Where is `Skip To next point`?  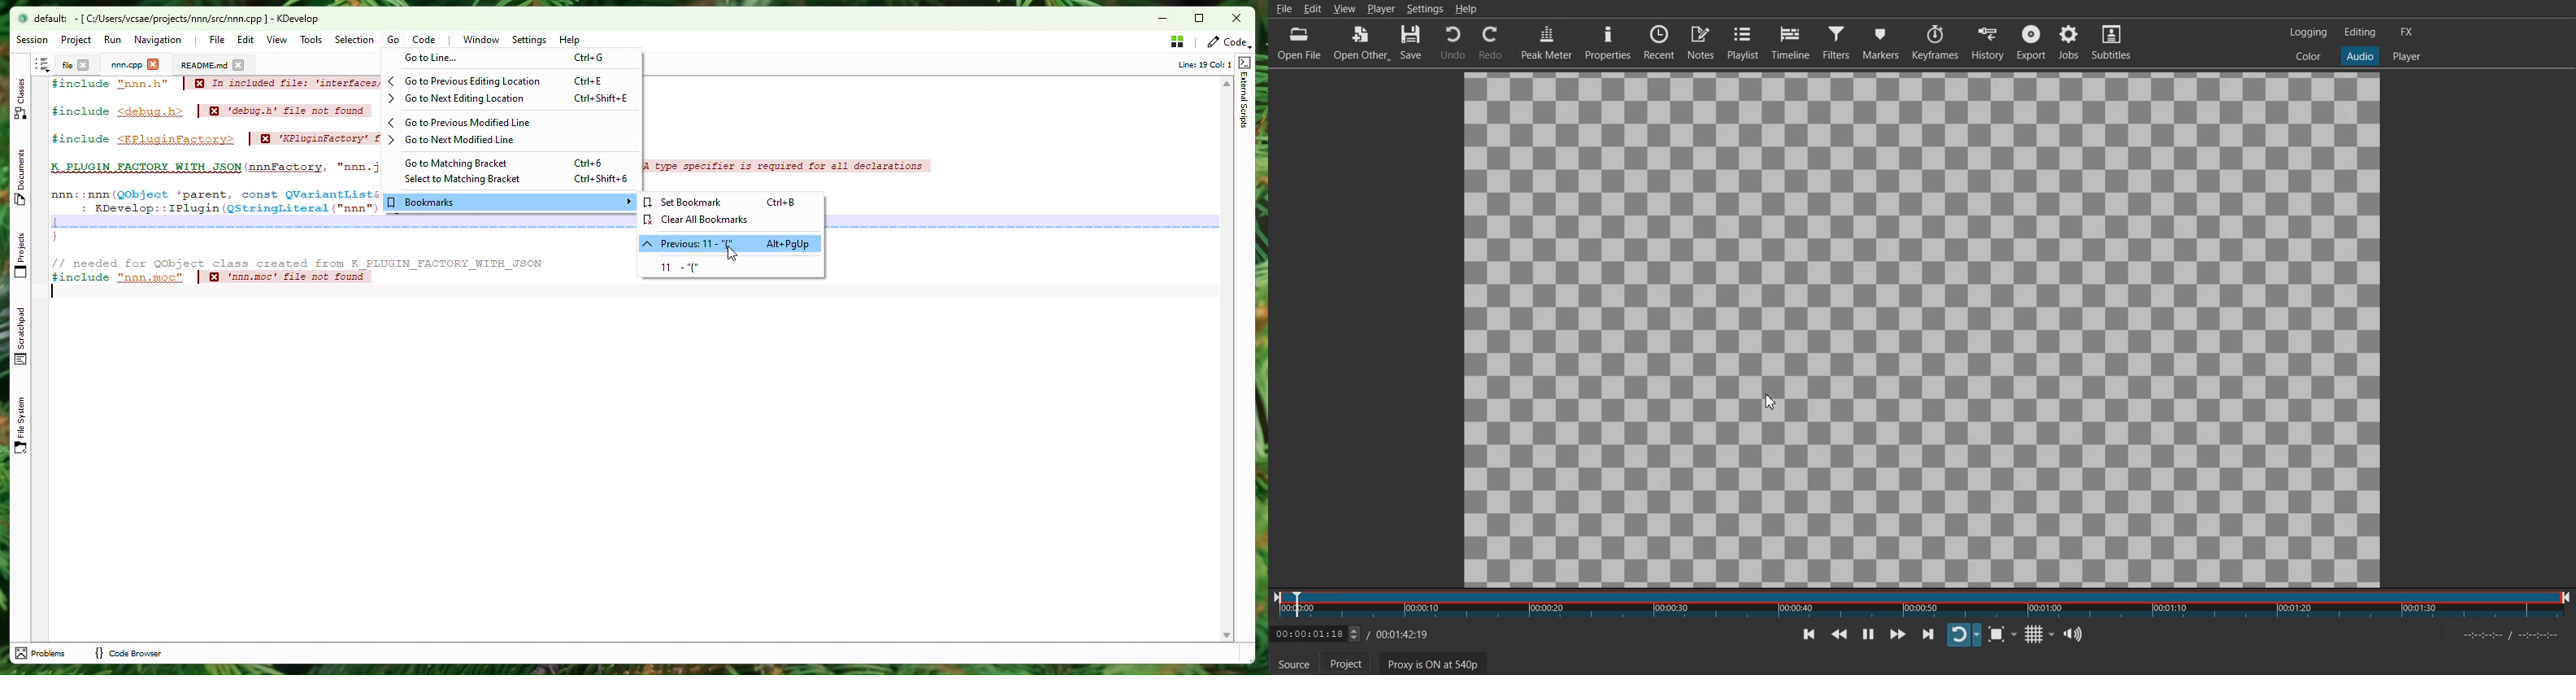 Skip To next point is located at coordinates (1929, 633).